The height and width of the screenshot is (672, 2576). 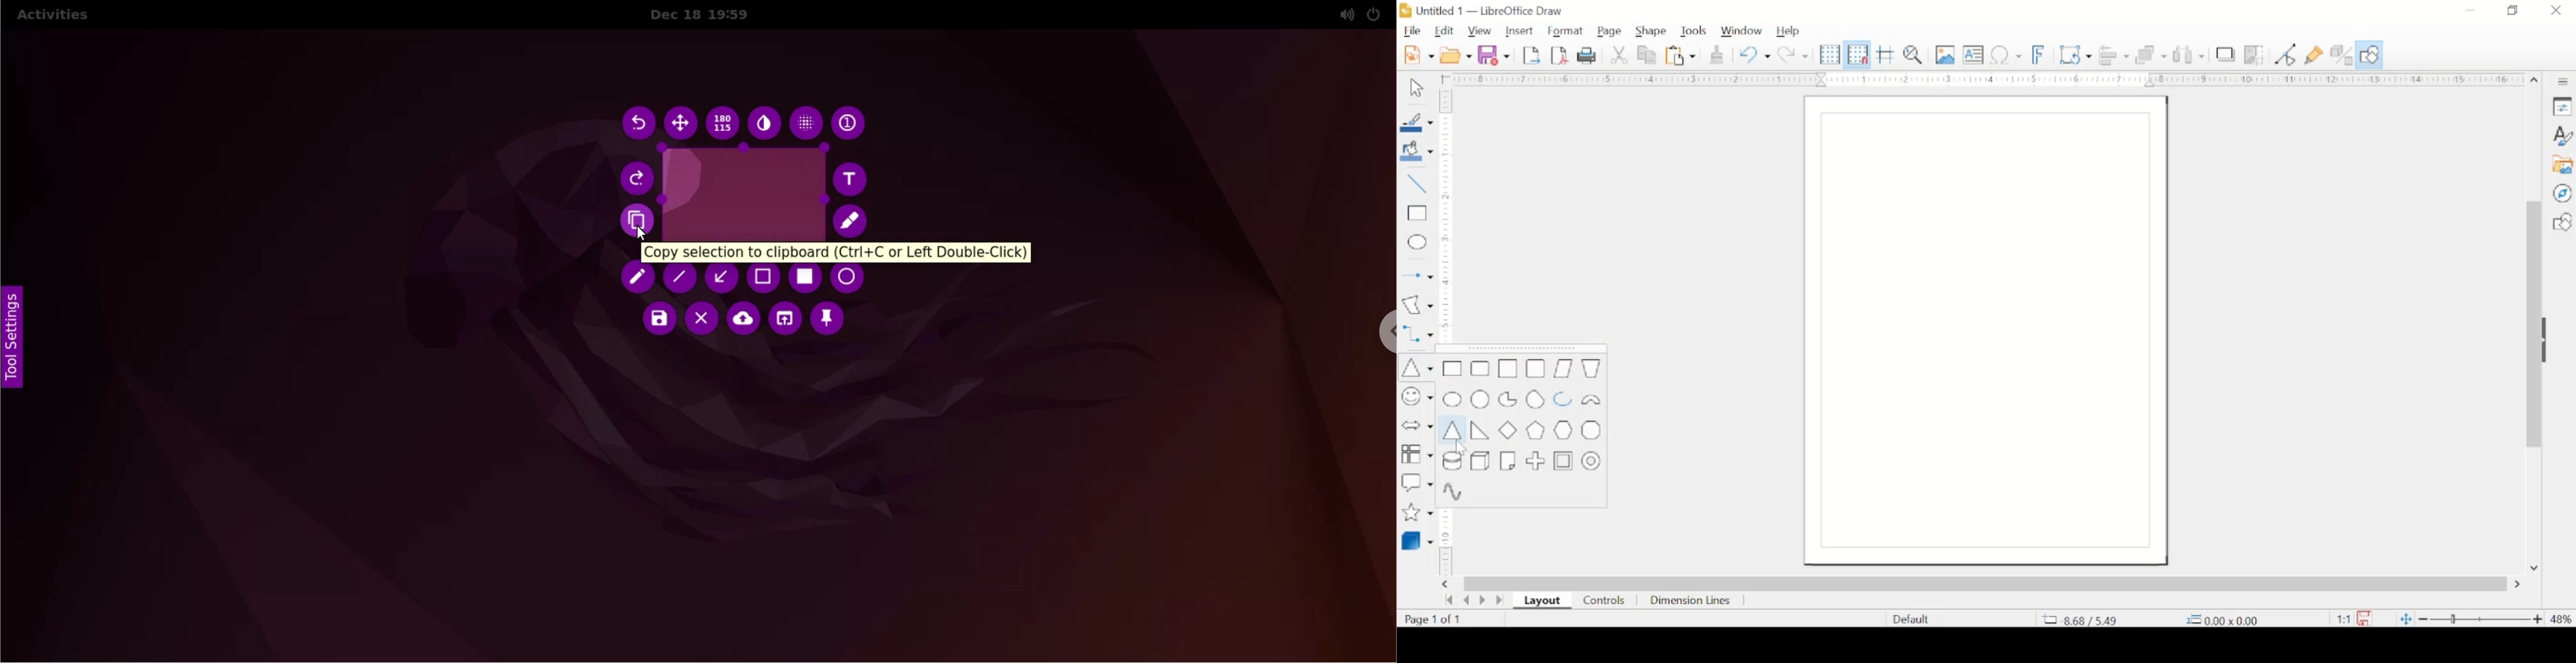 What do you see at coordinates (1432, 619) in the screenshot?
I see `page count` at bounding box center [1432, 619].